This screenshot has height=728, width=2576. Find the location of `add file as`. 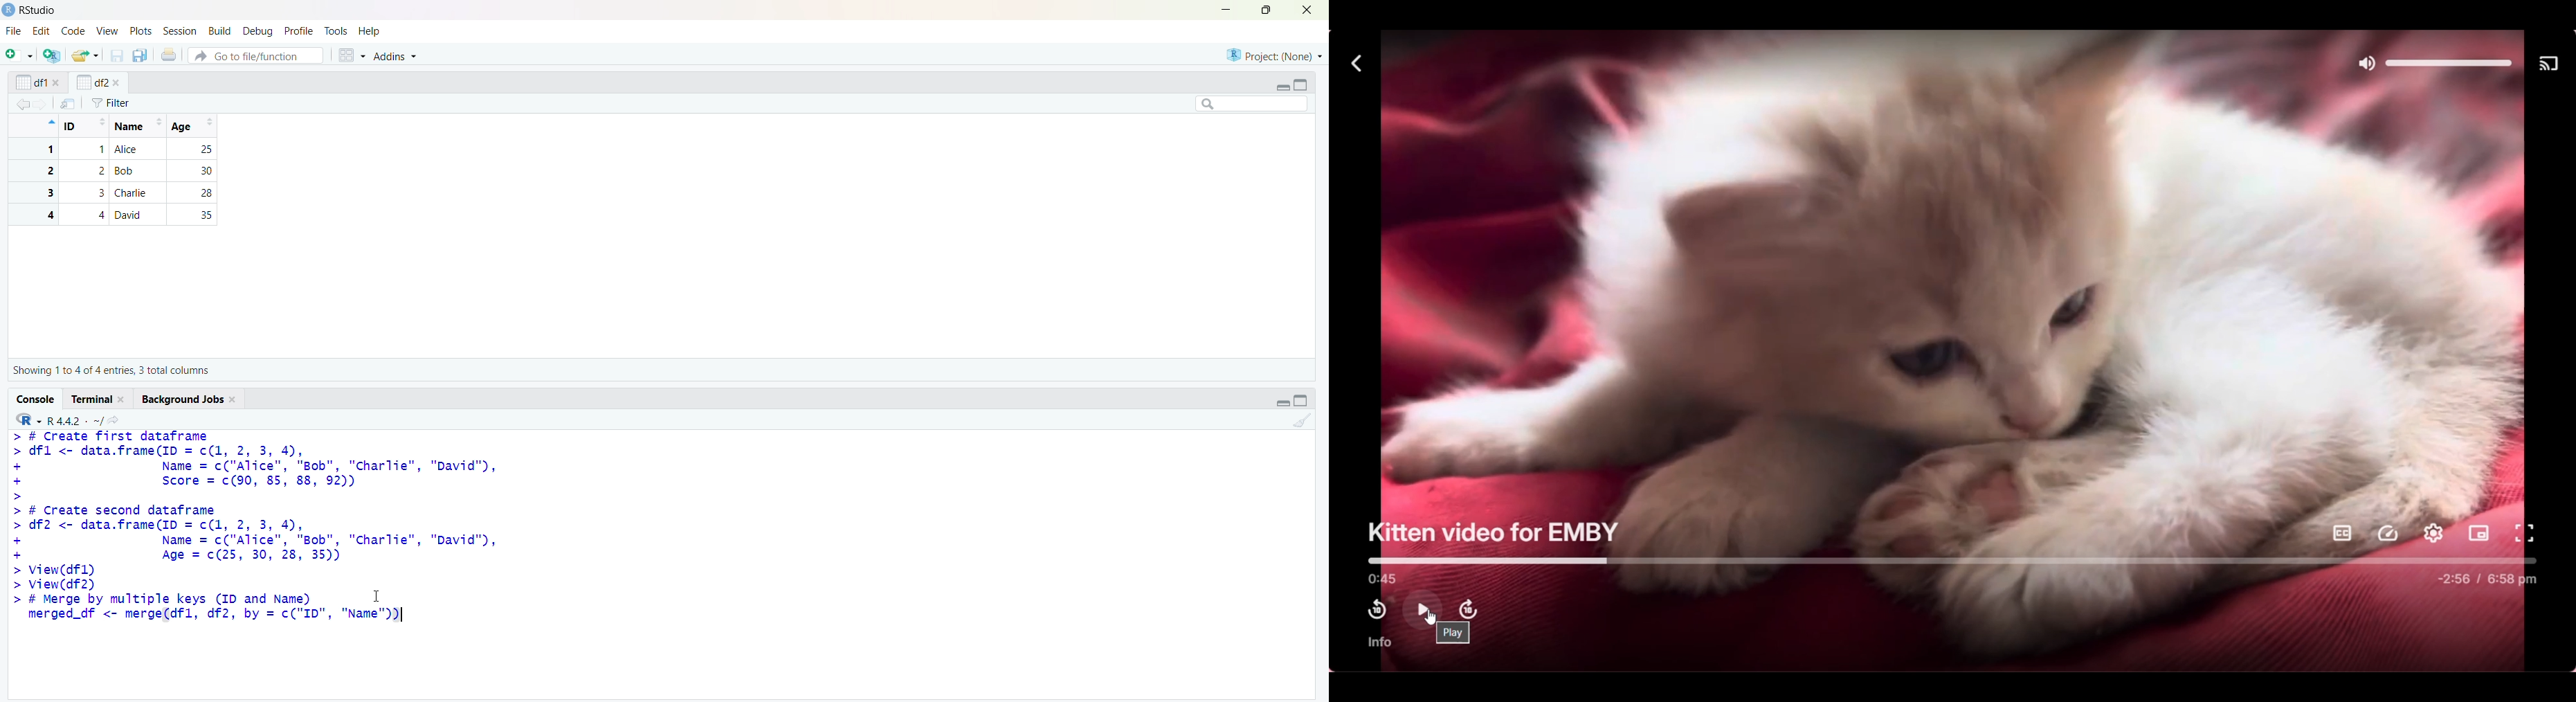

add file as is located at coordinates (22, 55).